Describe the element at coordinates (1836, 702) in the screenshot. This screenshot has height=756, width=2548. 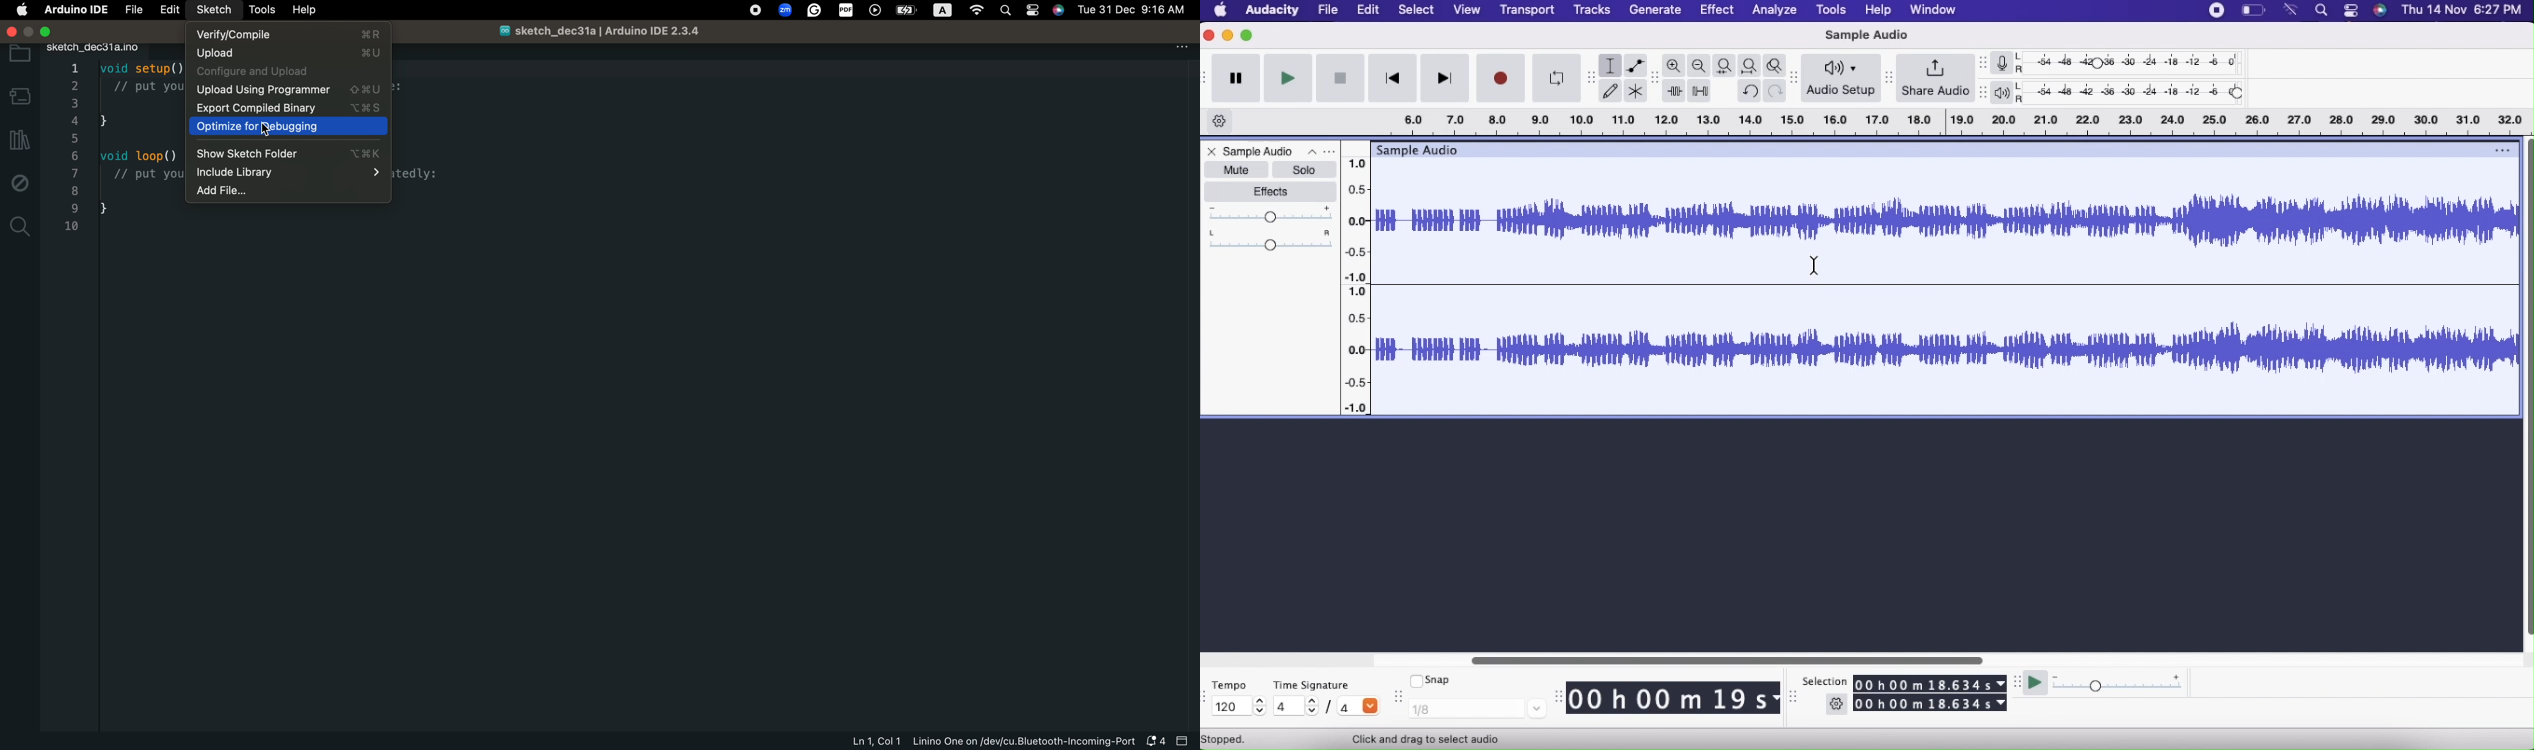
I see `Settings` at that location.